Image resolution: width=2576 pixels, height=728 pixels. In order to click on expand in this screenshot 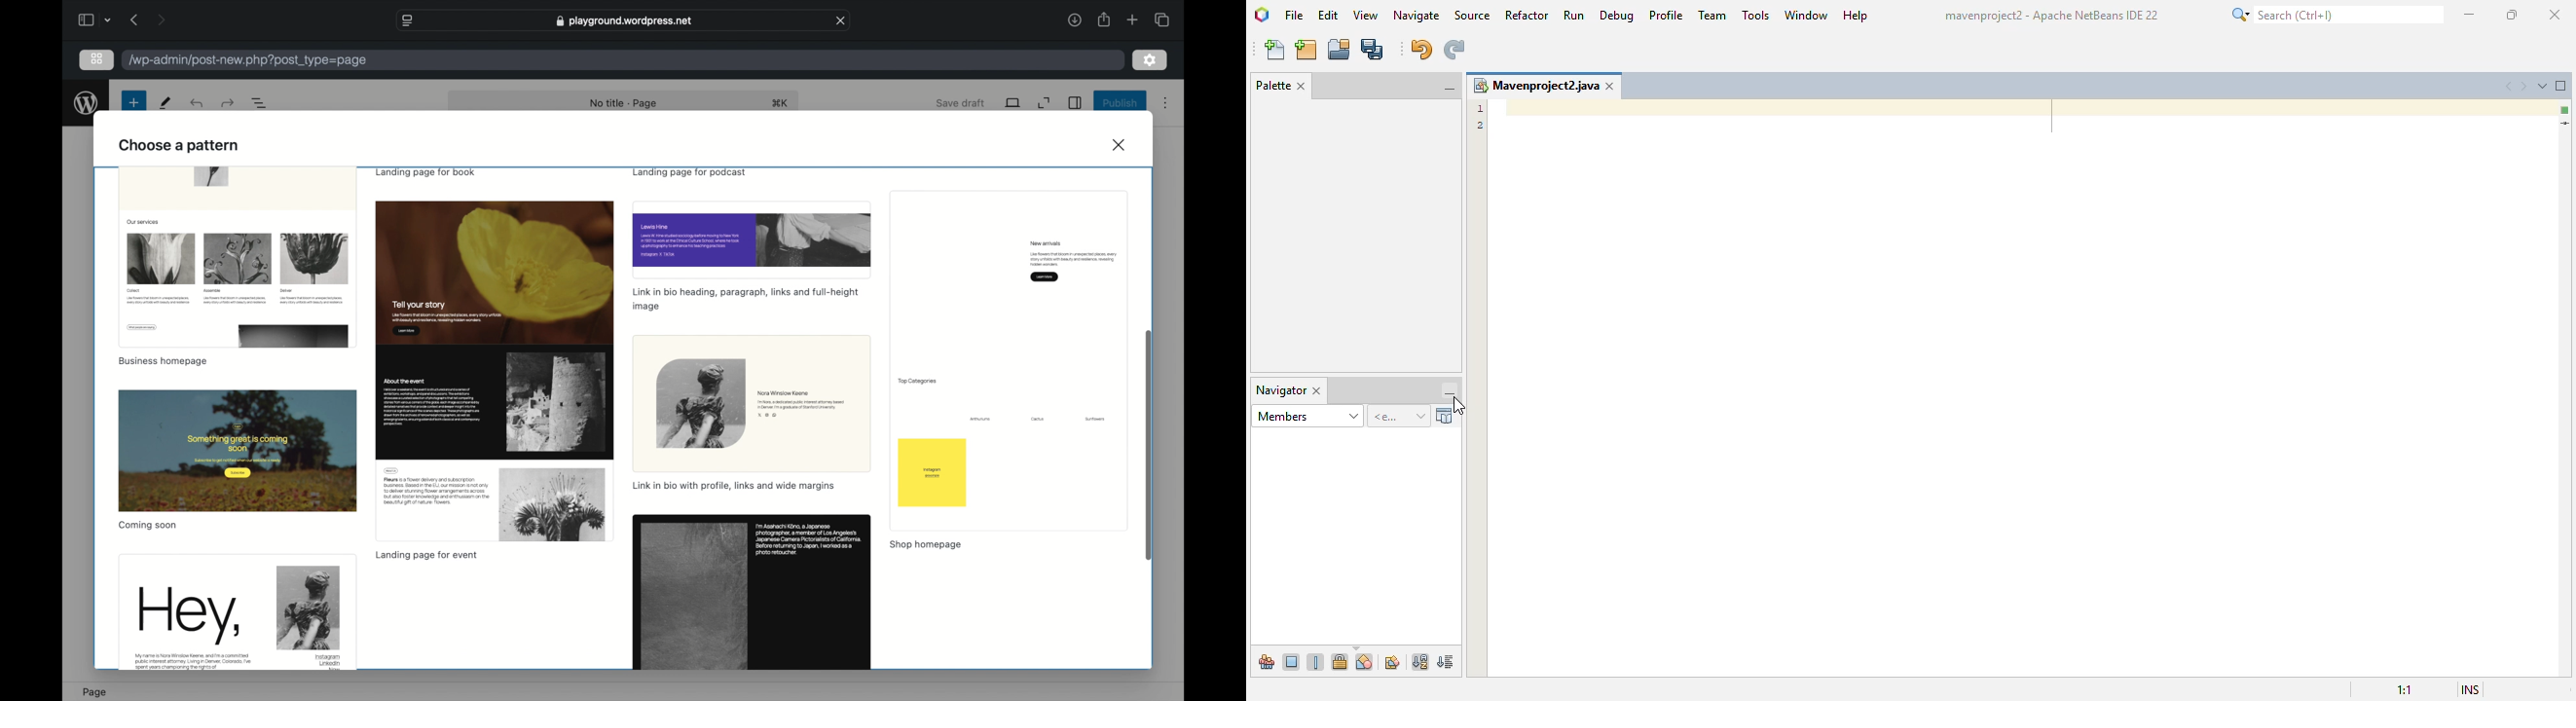, I will do `click(1044, 103)`.